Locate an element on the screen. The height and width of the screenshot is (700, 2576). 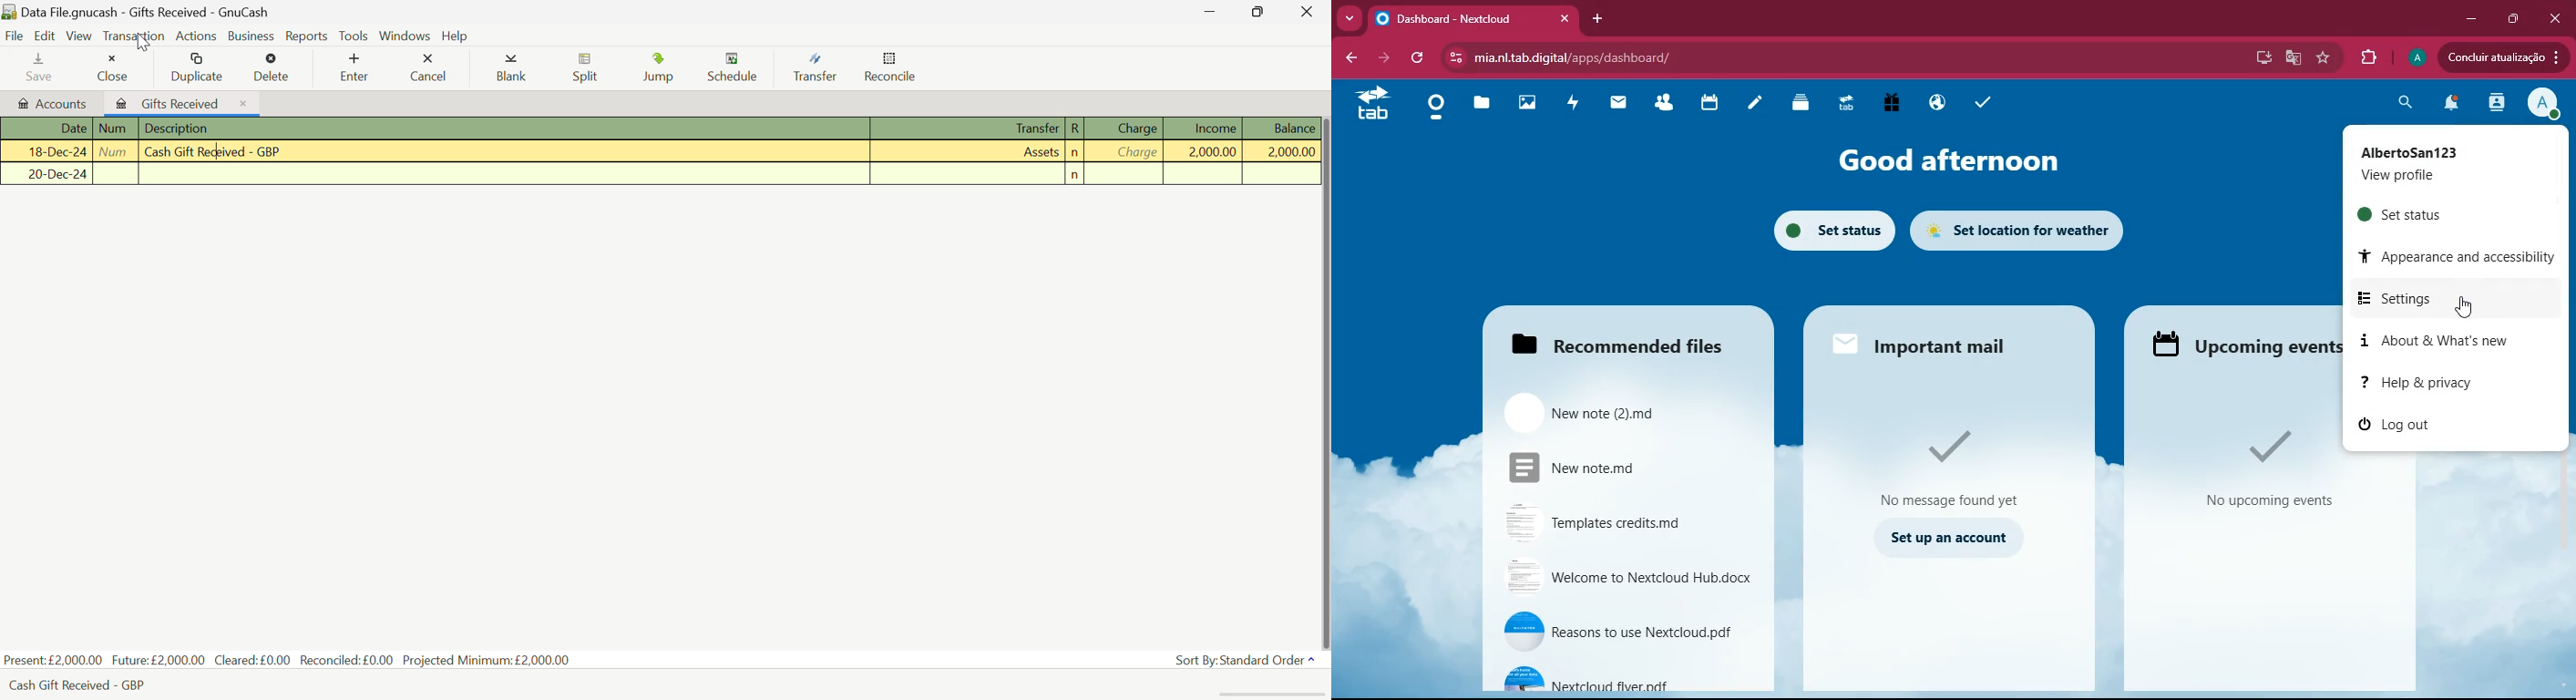
Close is located at coordinates (112, 65).